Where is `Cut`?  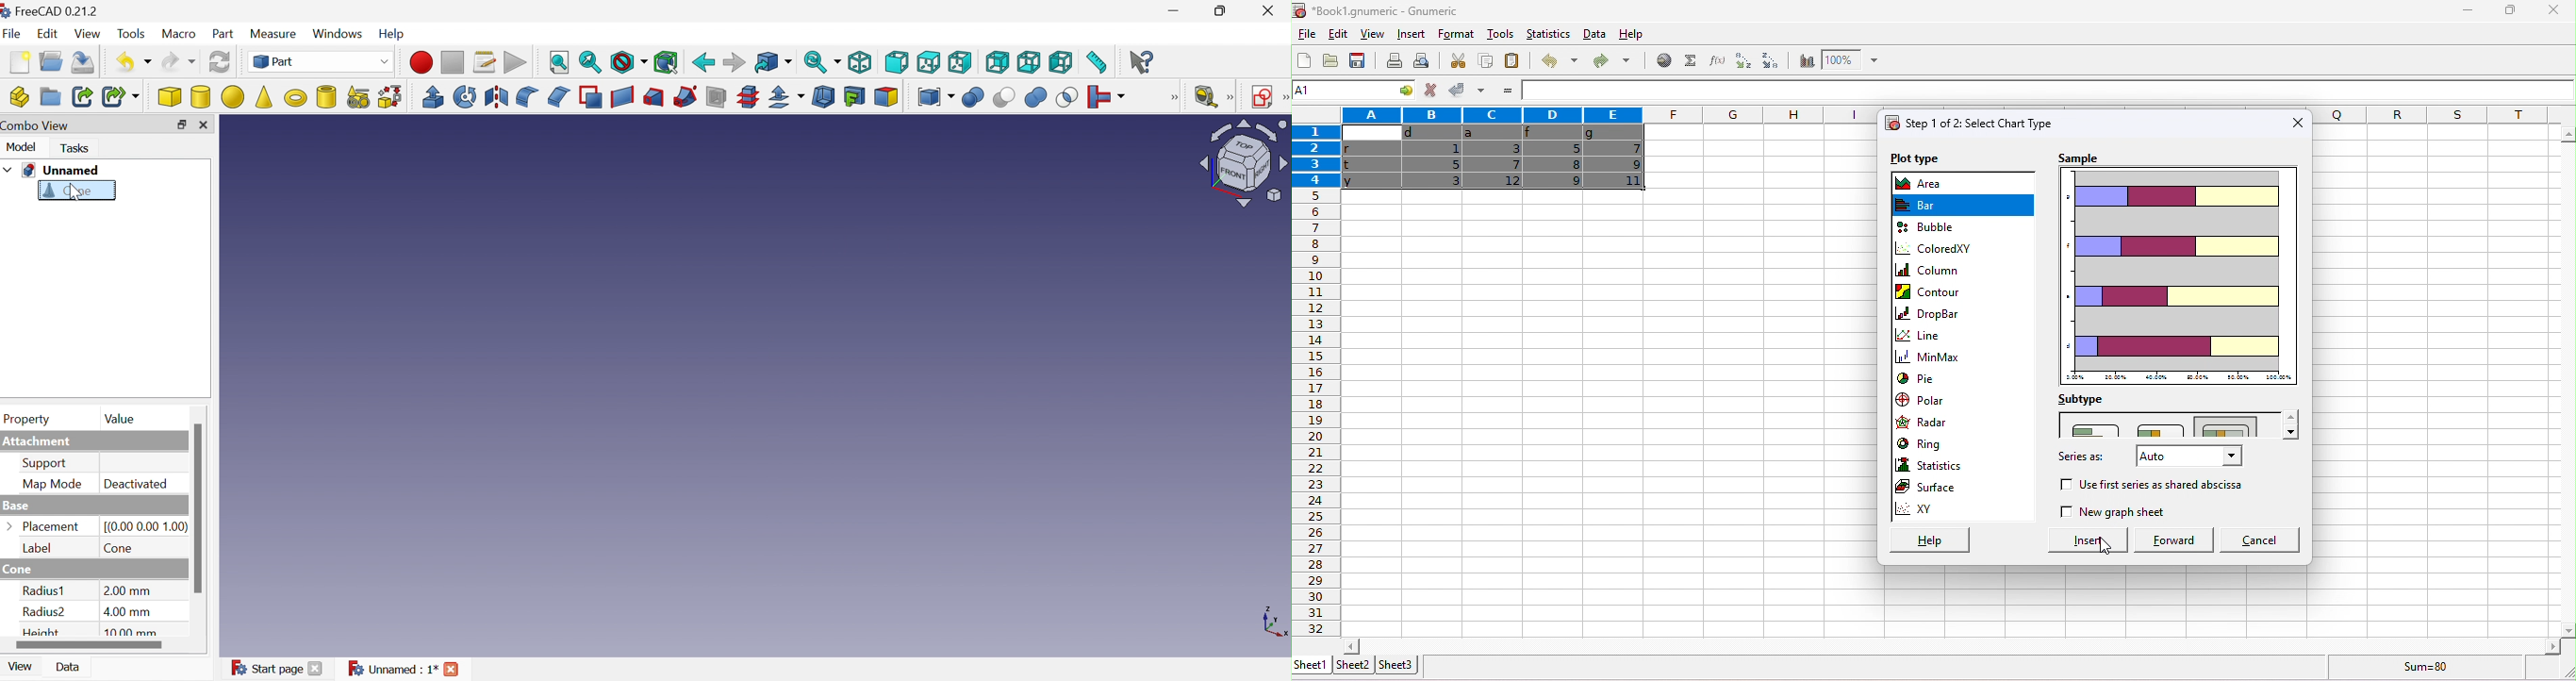 Cut is located at coordinates (1004, 98).